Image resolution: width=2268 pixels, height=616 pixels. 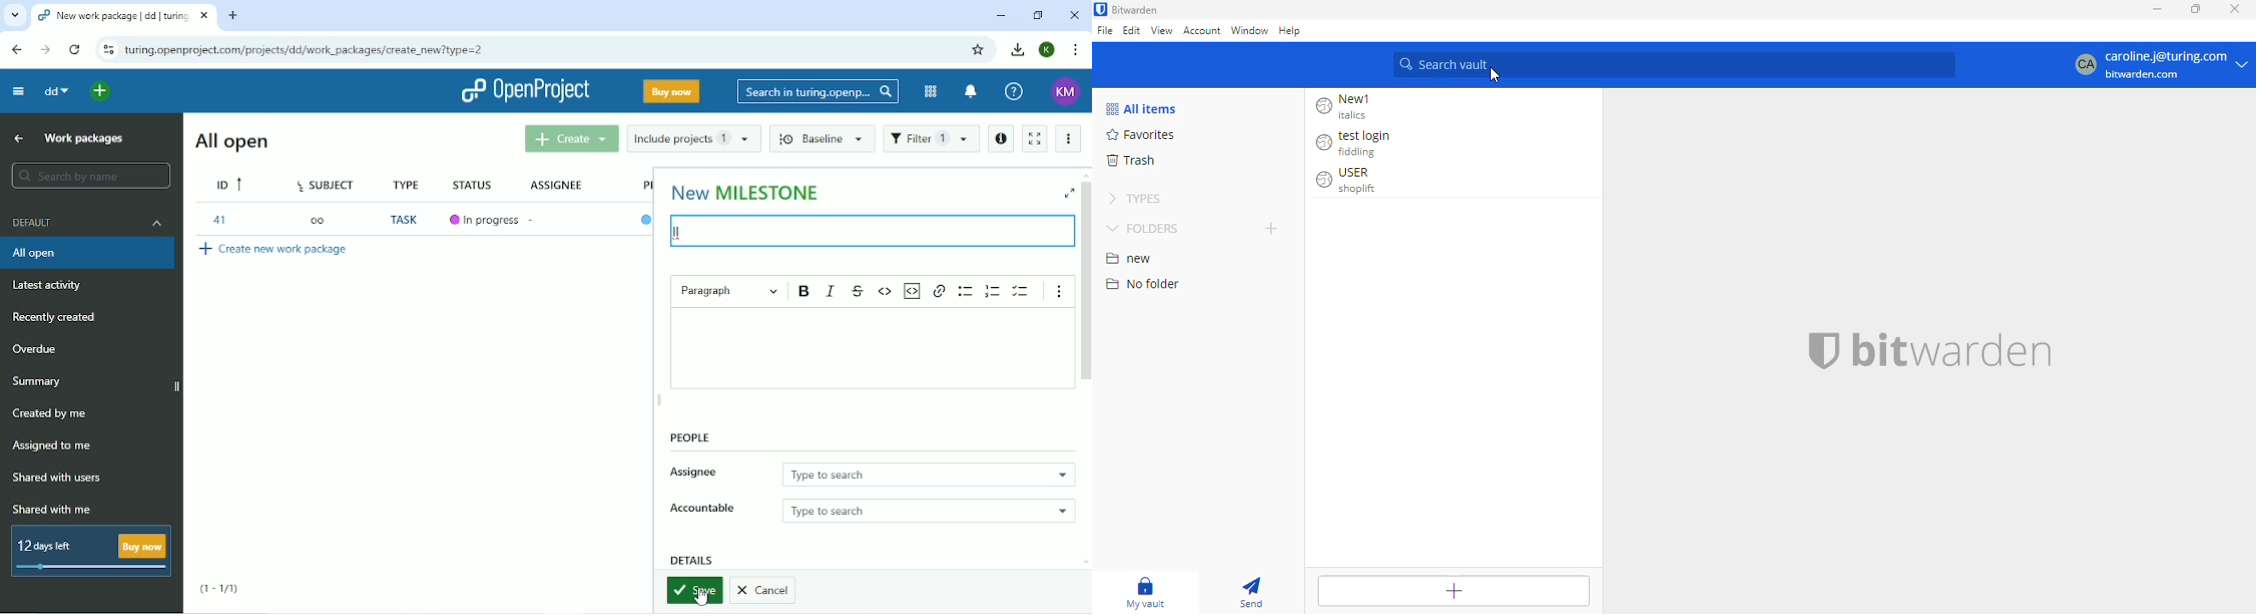 What do you see at coordinates (682, 231) in the screenshot?
I see `ll` at bounding box center [682, 231].